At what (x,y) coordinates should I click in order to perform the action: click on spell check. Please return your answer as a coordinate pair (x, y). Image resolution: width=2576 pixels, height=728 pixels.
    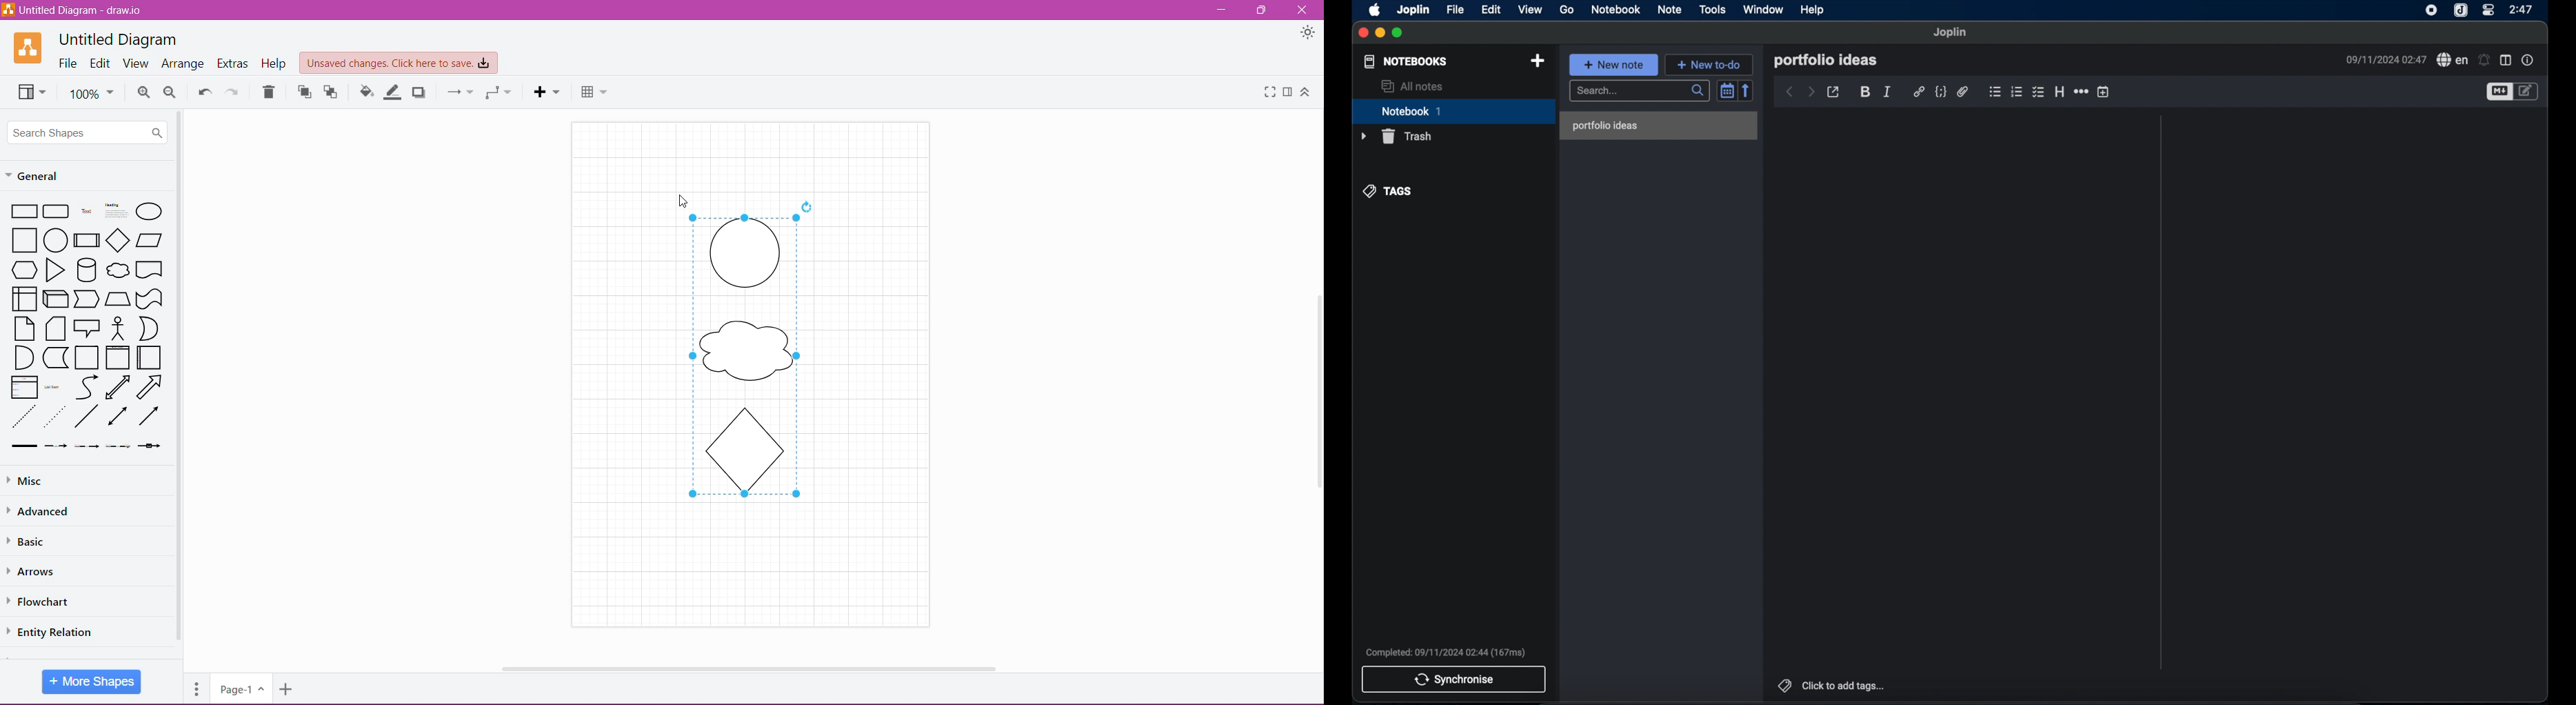
    Looking at the image, I should click on (2452, 59).